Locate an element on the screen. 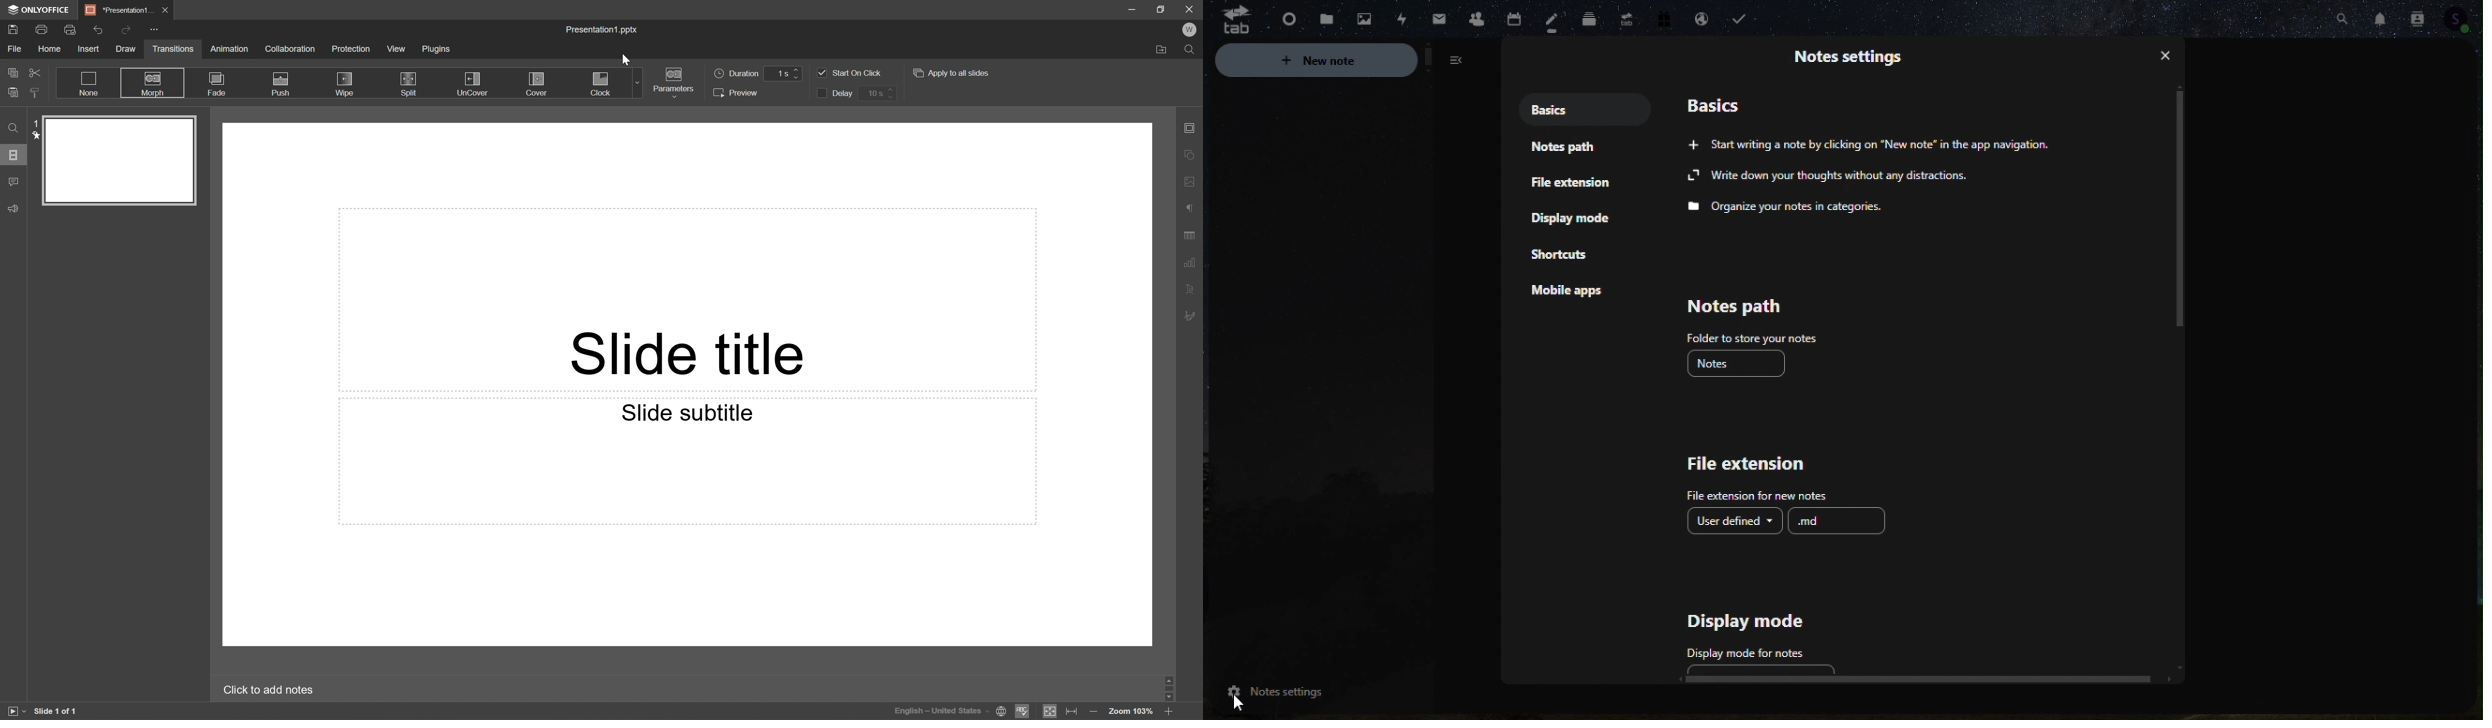  Click to add notes is located at coordinates (270, 689).